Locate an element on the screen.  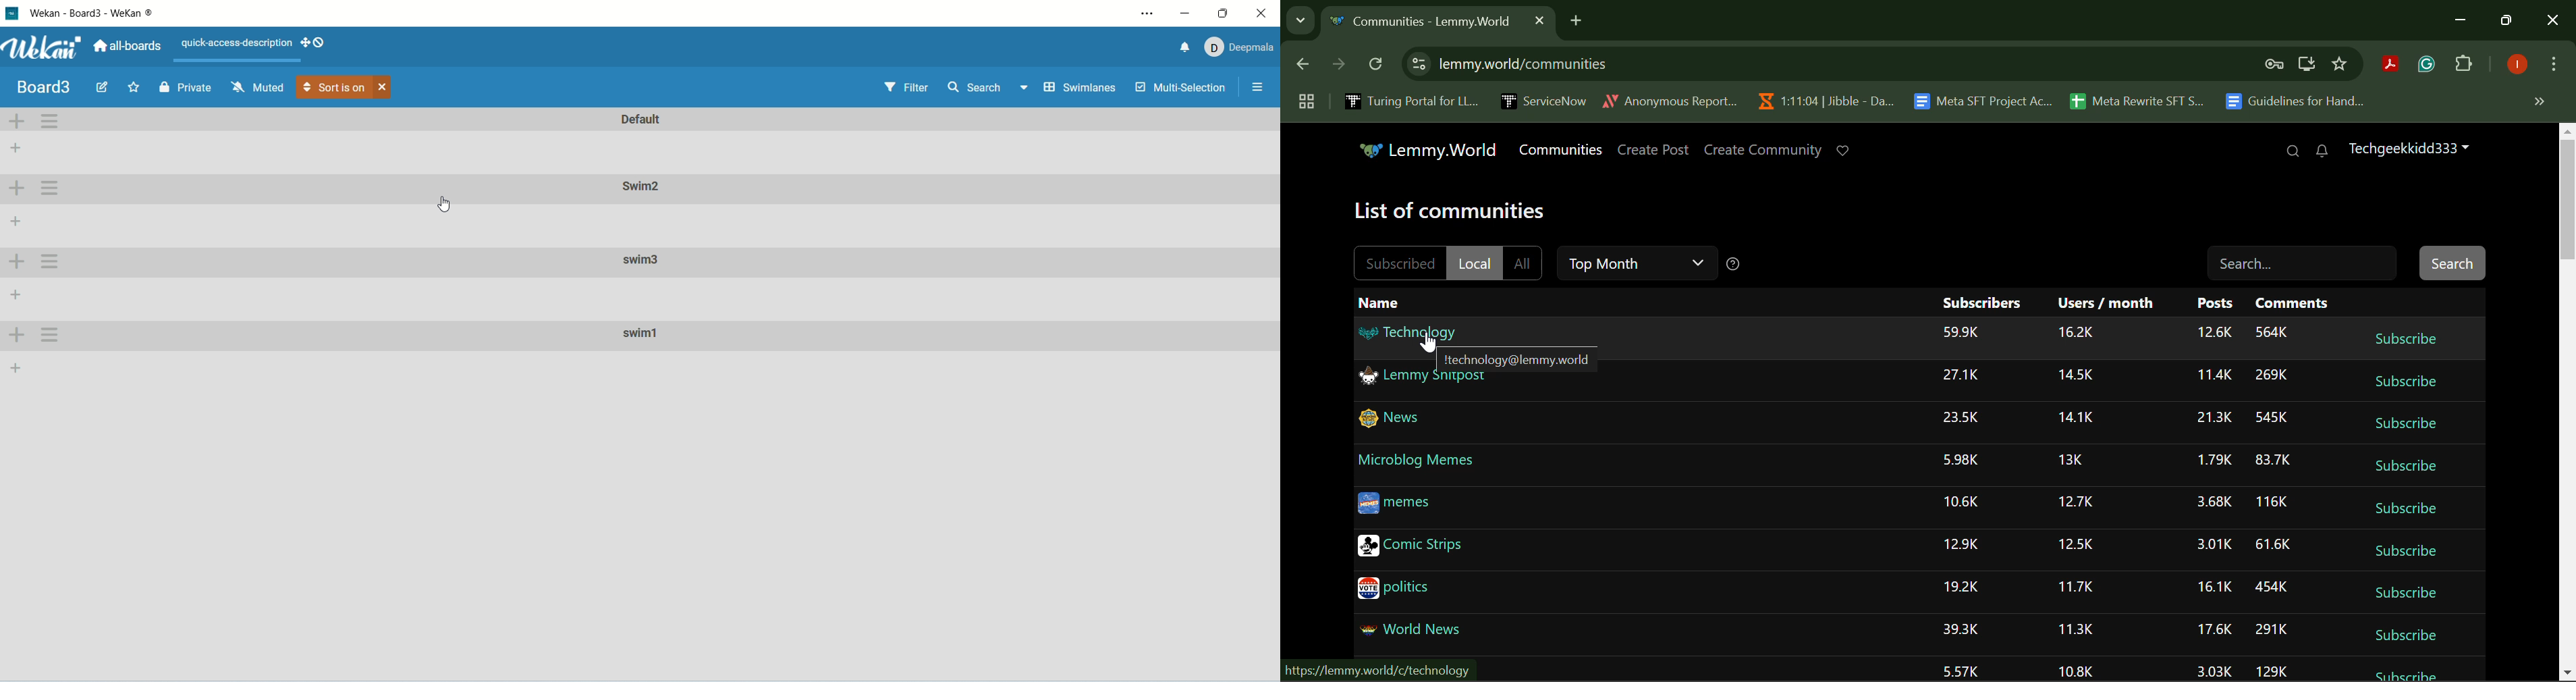
filter is located at coordinates (908, 89).